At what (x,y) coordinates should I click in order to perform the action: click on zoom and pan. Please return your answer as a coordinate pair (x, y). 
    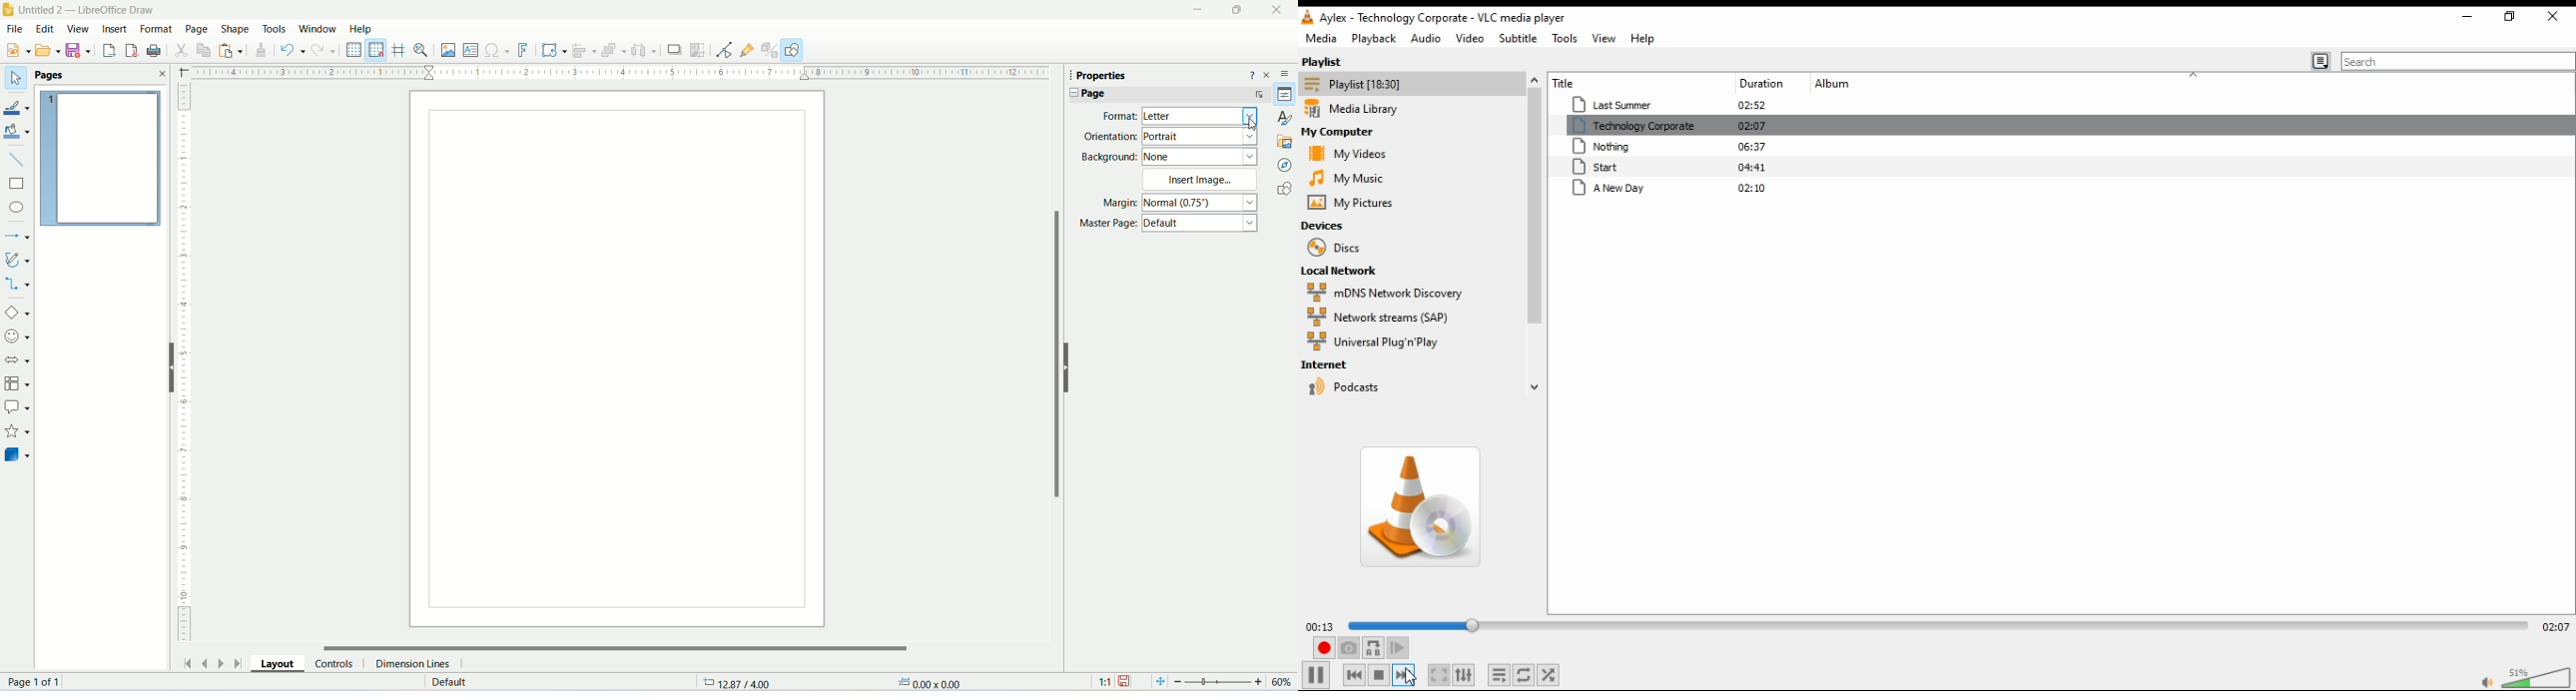
    Looking at the image, I should click on (423, 51).